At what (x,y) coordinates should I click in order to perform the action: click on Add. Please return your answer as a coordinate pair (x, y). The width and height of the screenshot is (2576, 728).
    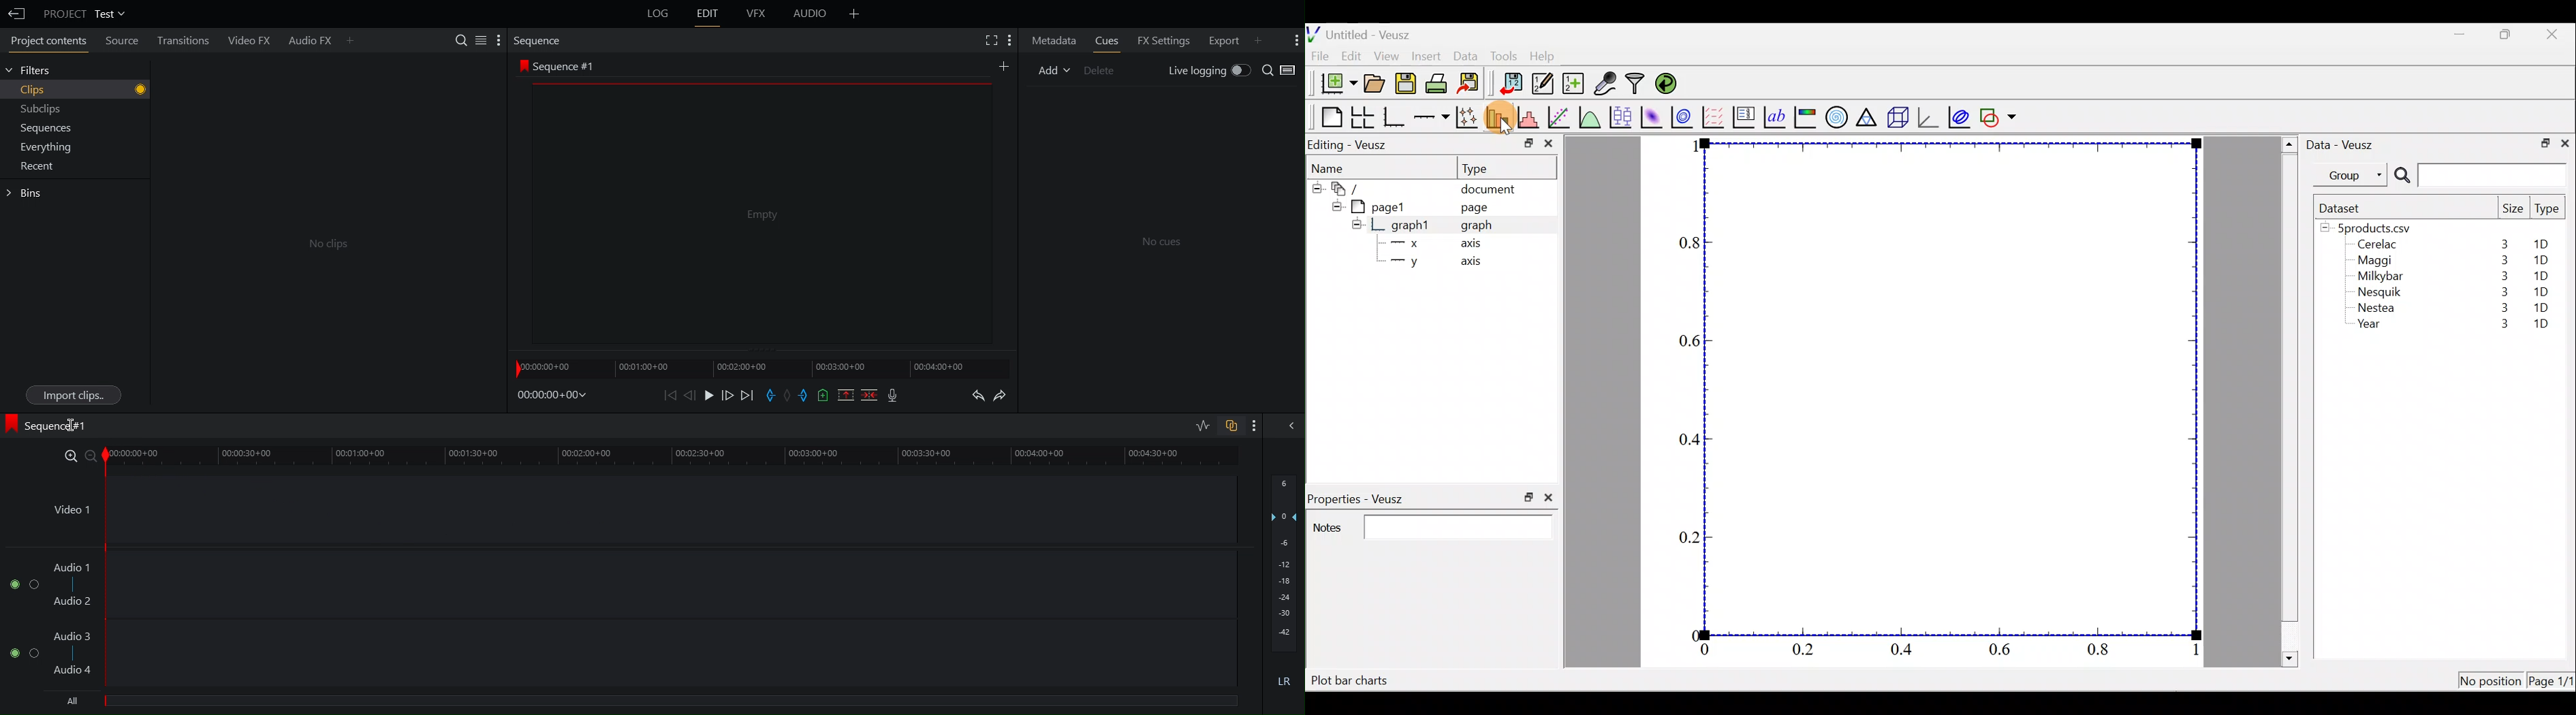
    Looking at the image, I should click on (1005, 67).